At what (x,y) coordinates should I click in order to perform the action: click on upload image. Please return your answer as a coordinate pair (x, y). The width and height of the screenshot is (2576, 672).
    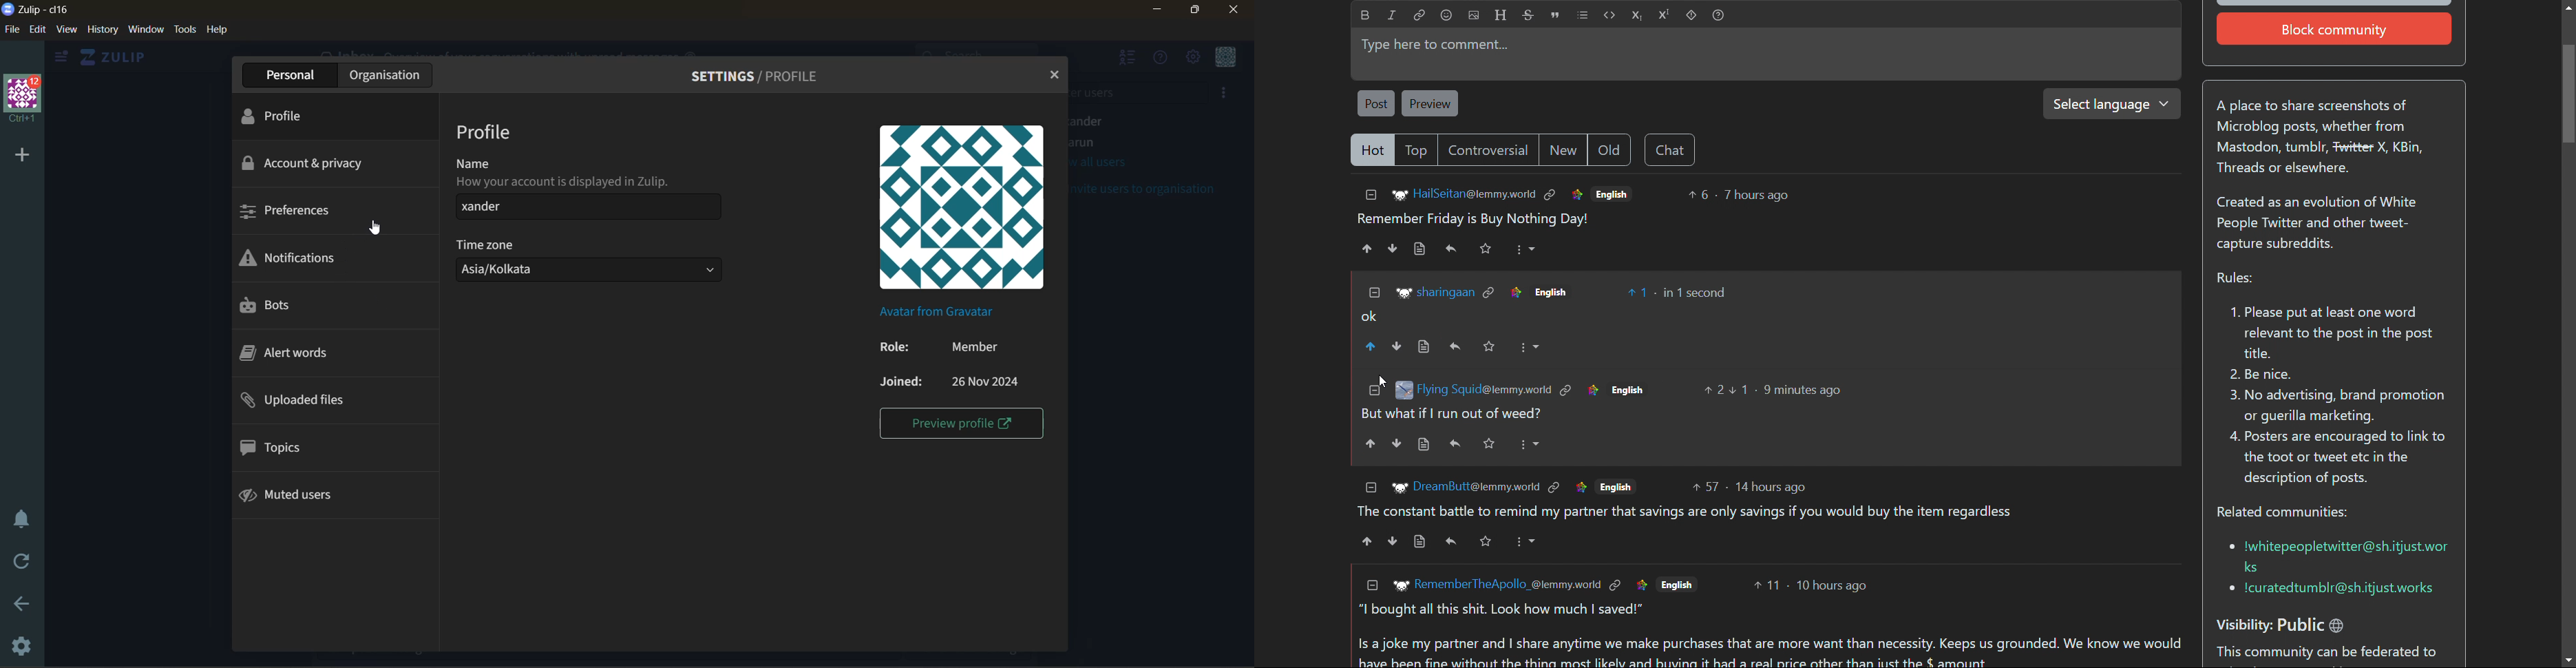
    Looking at the image, I should click on (1474, 15).